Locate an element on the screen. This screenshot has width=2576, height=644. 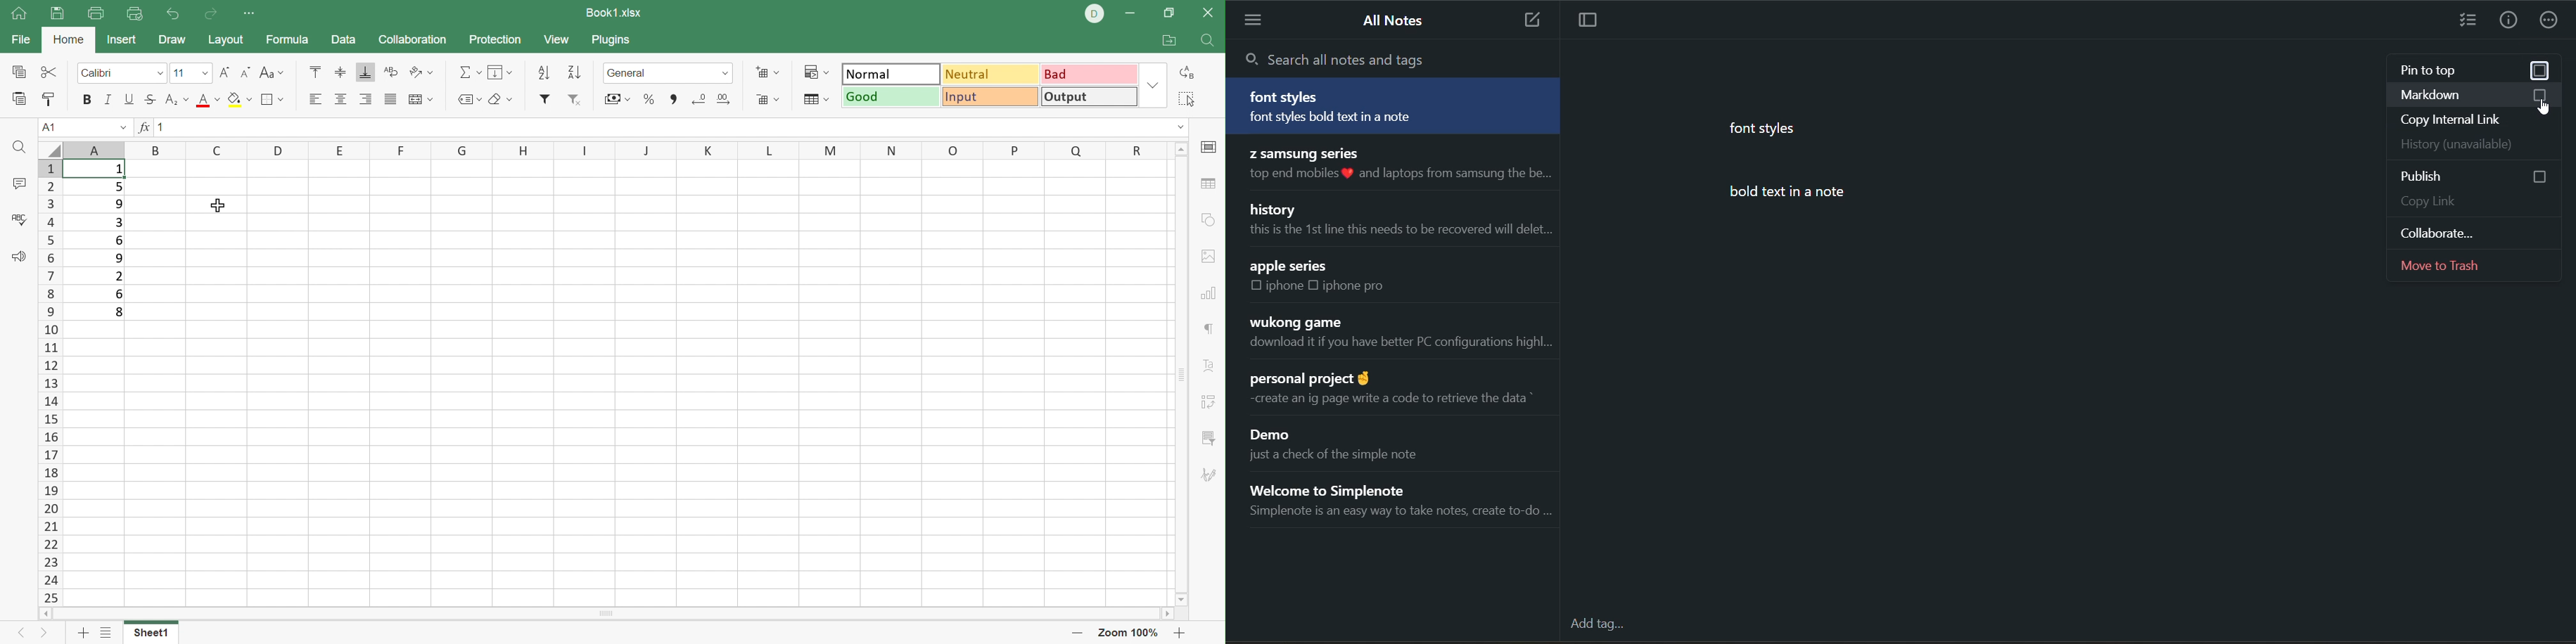
search is located at coordinates (1342, 58).